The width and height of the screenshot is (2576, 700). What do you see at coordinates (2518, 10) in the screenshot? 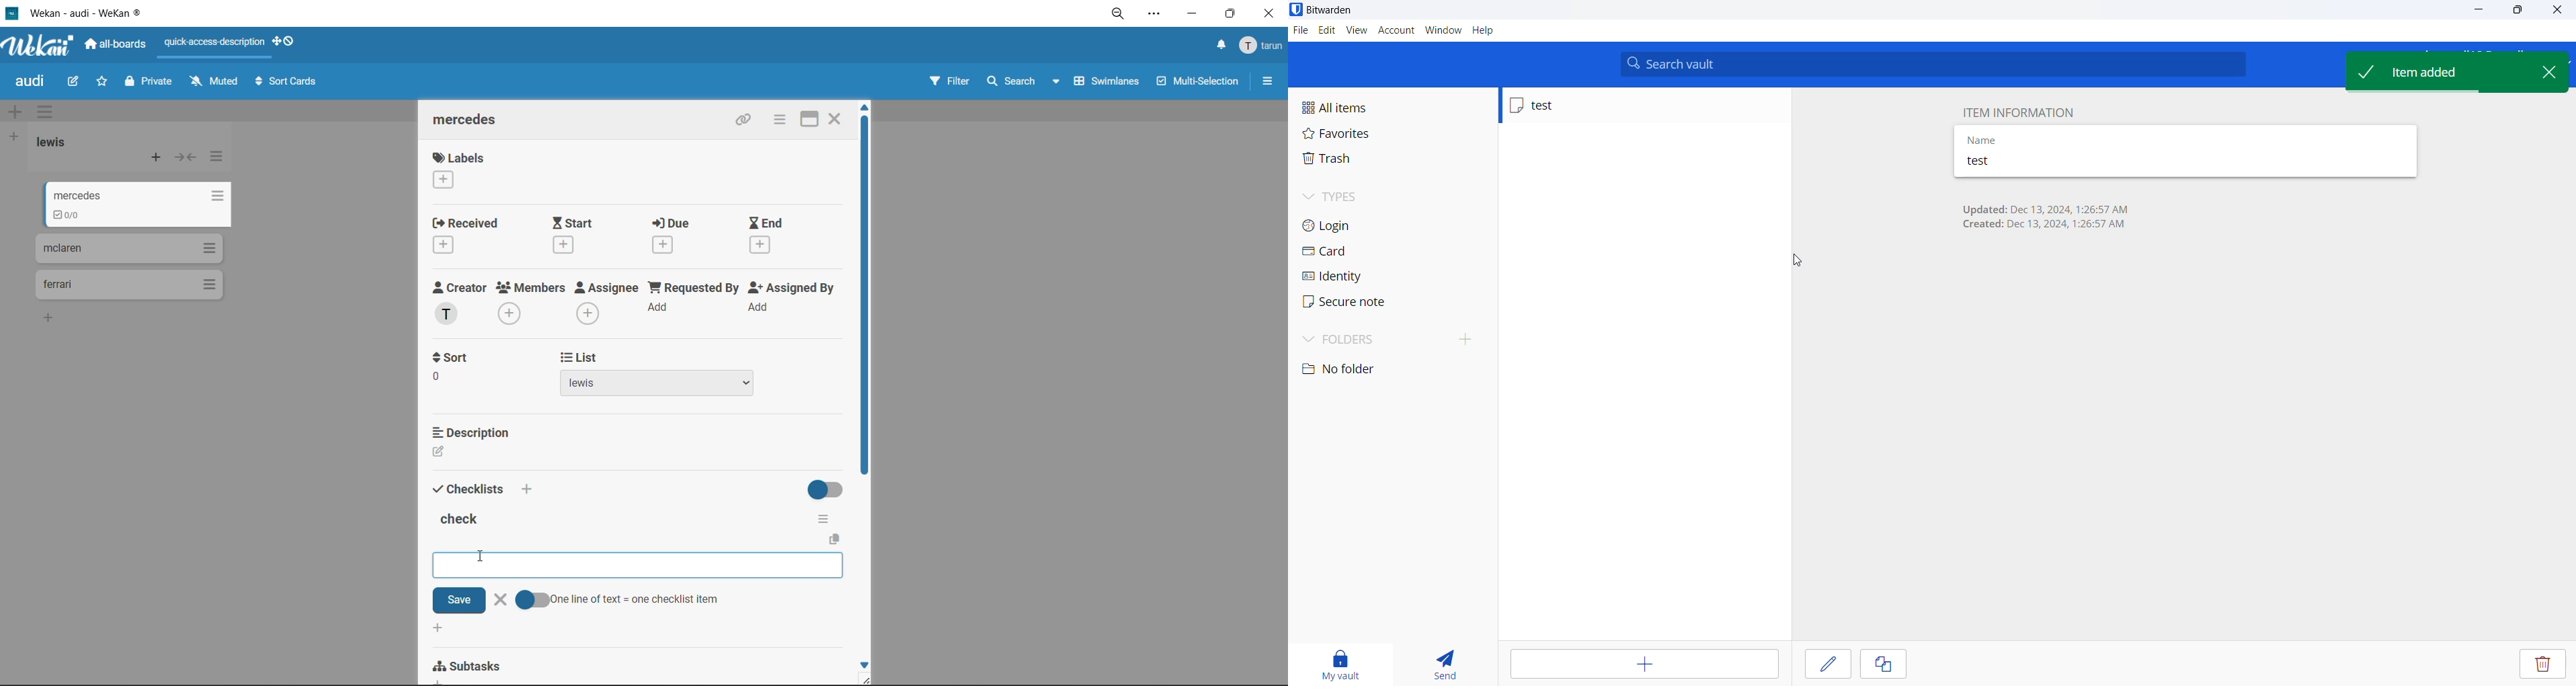
I see `maximize` at bounding box center [2518, 10].